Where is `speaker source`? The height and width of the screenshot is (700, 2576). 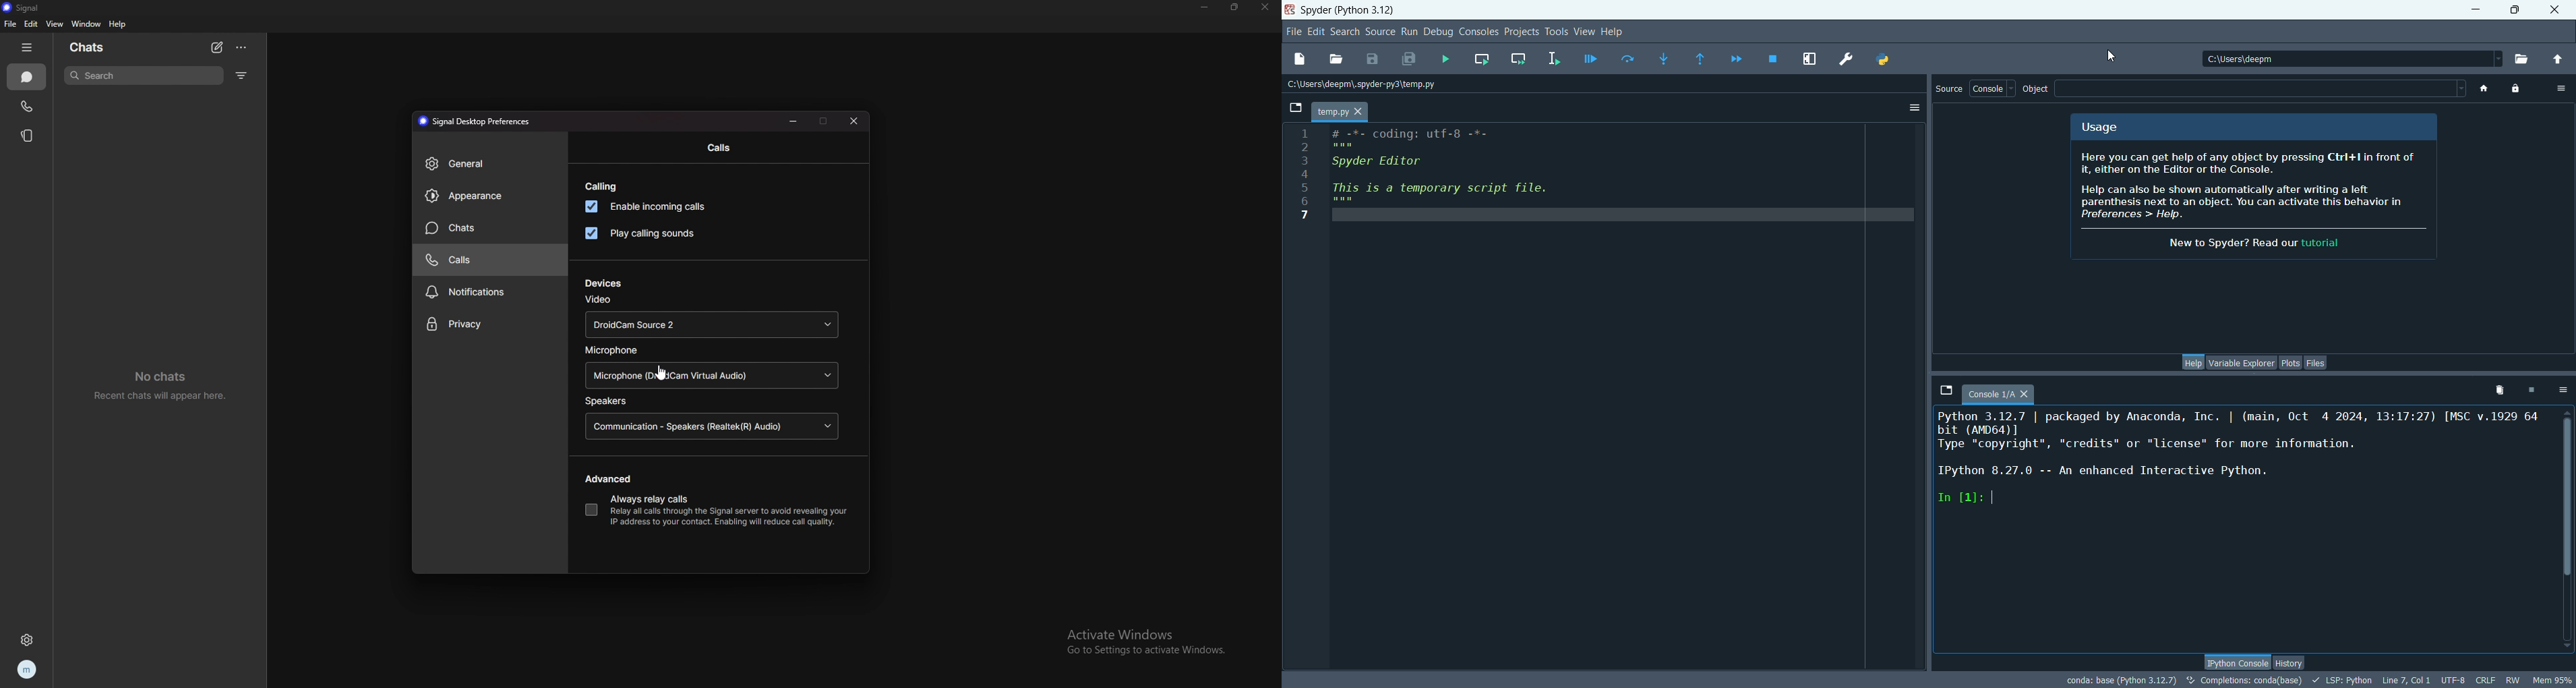 speaker source is located at coordinates (713, 427).